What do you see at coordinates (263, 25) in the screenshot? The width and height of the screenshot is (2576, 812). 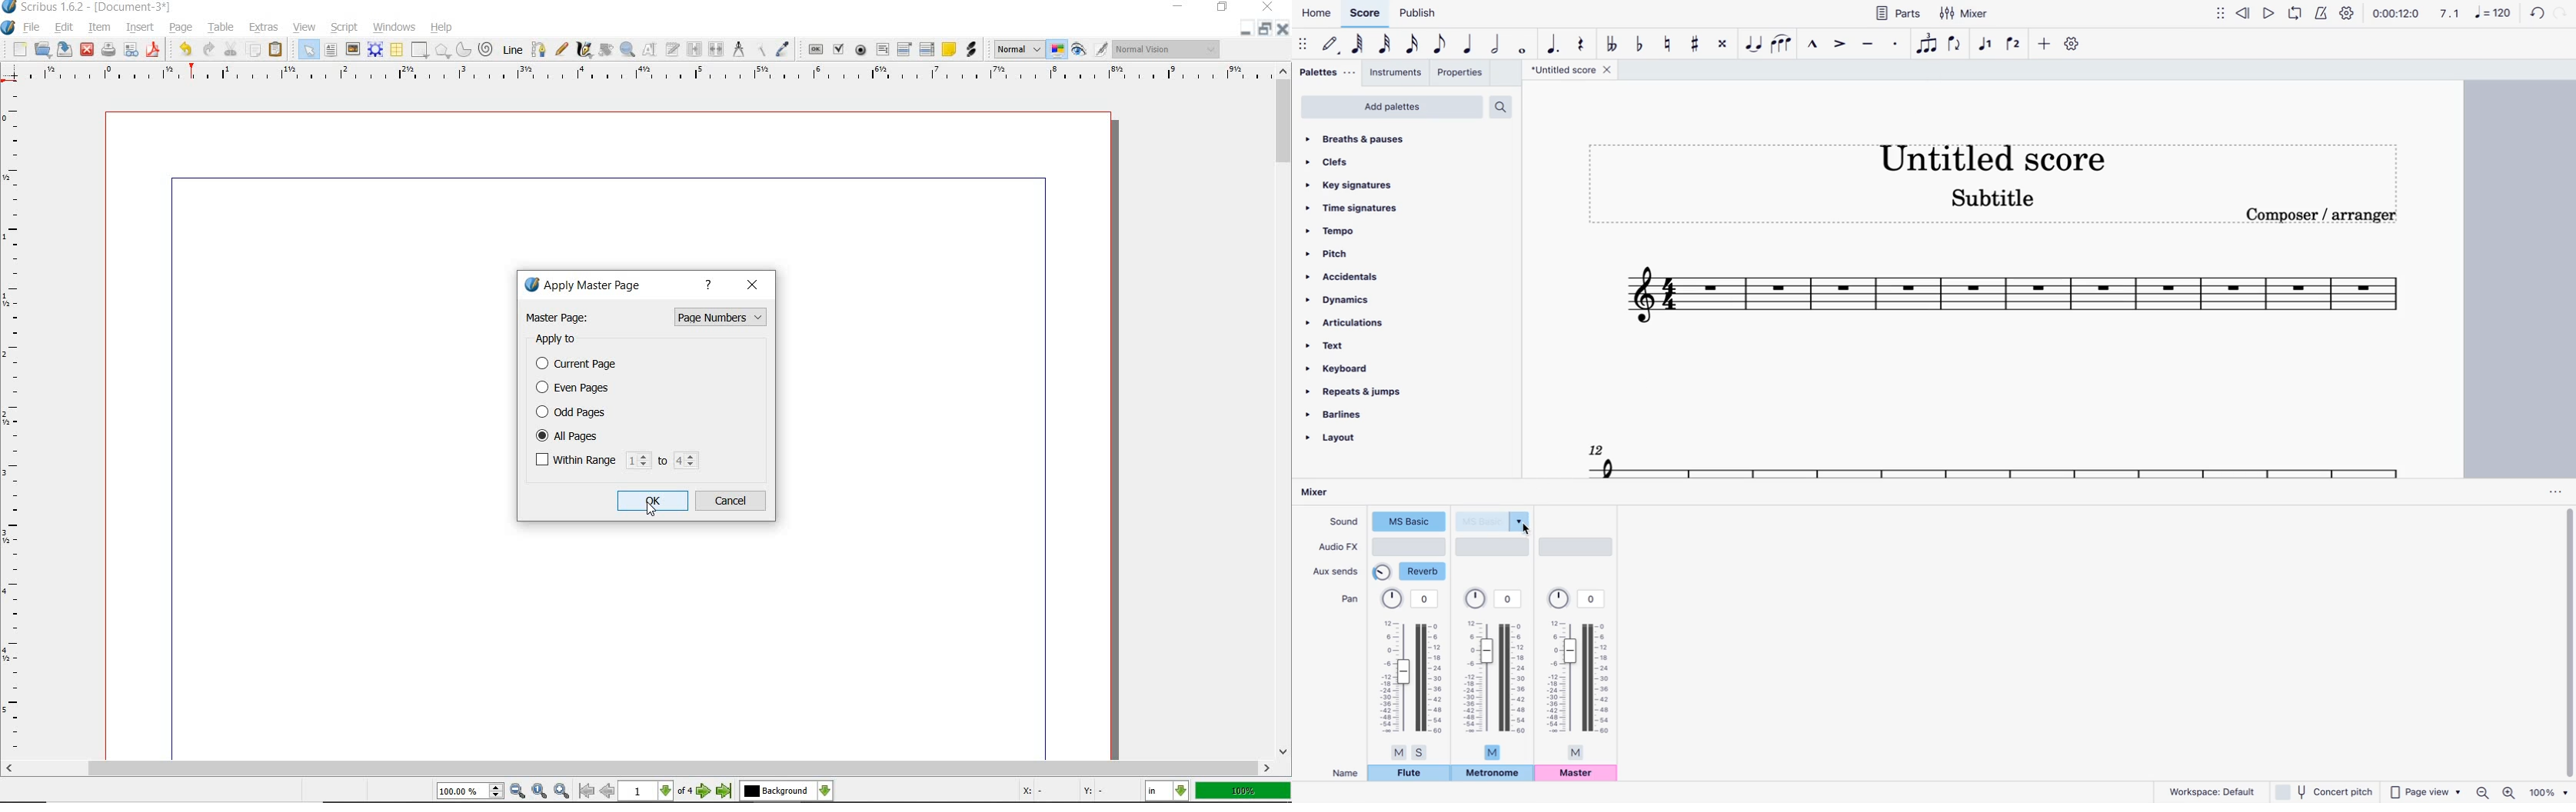 I see `extras` at bounding box center [263, 25].